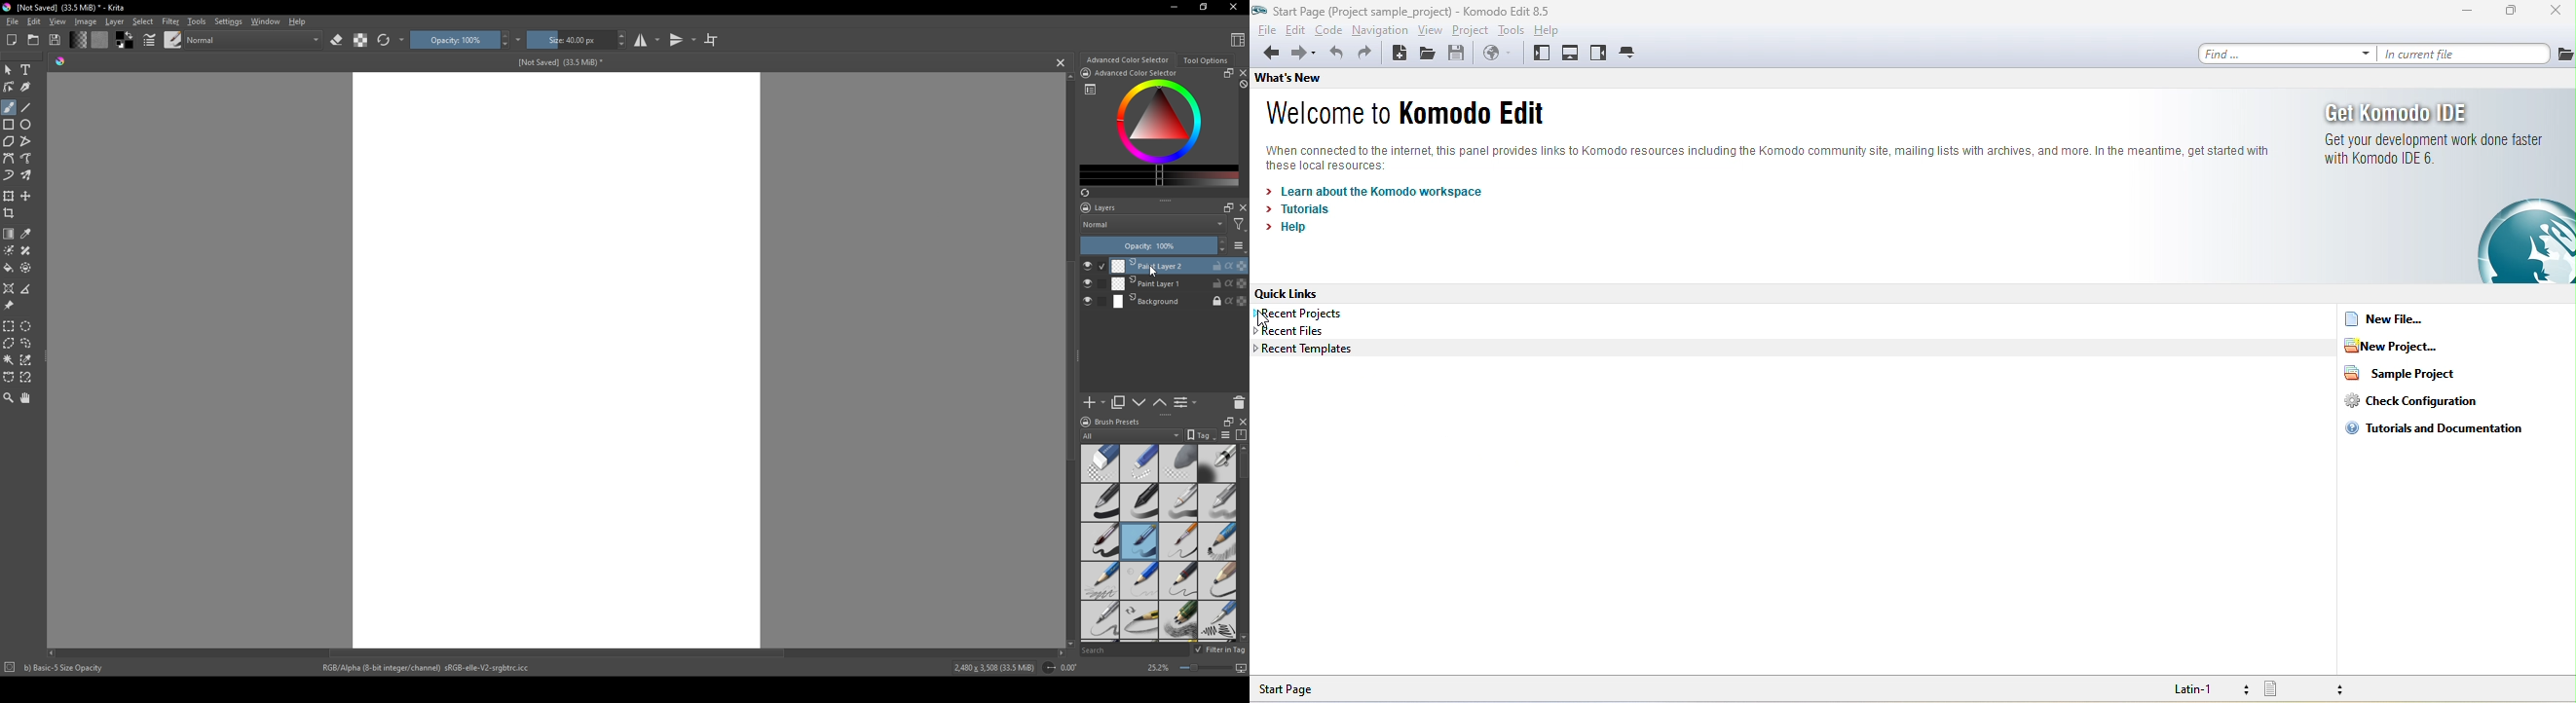 Image resolution: width=2576 pixels, height=728 pixels. What do you see at coordinates (1218, 503) in the screenshot?
I see `grey pen` at bounding box center [1218, 503].